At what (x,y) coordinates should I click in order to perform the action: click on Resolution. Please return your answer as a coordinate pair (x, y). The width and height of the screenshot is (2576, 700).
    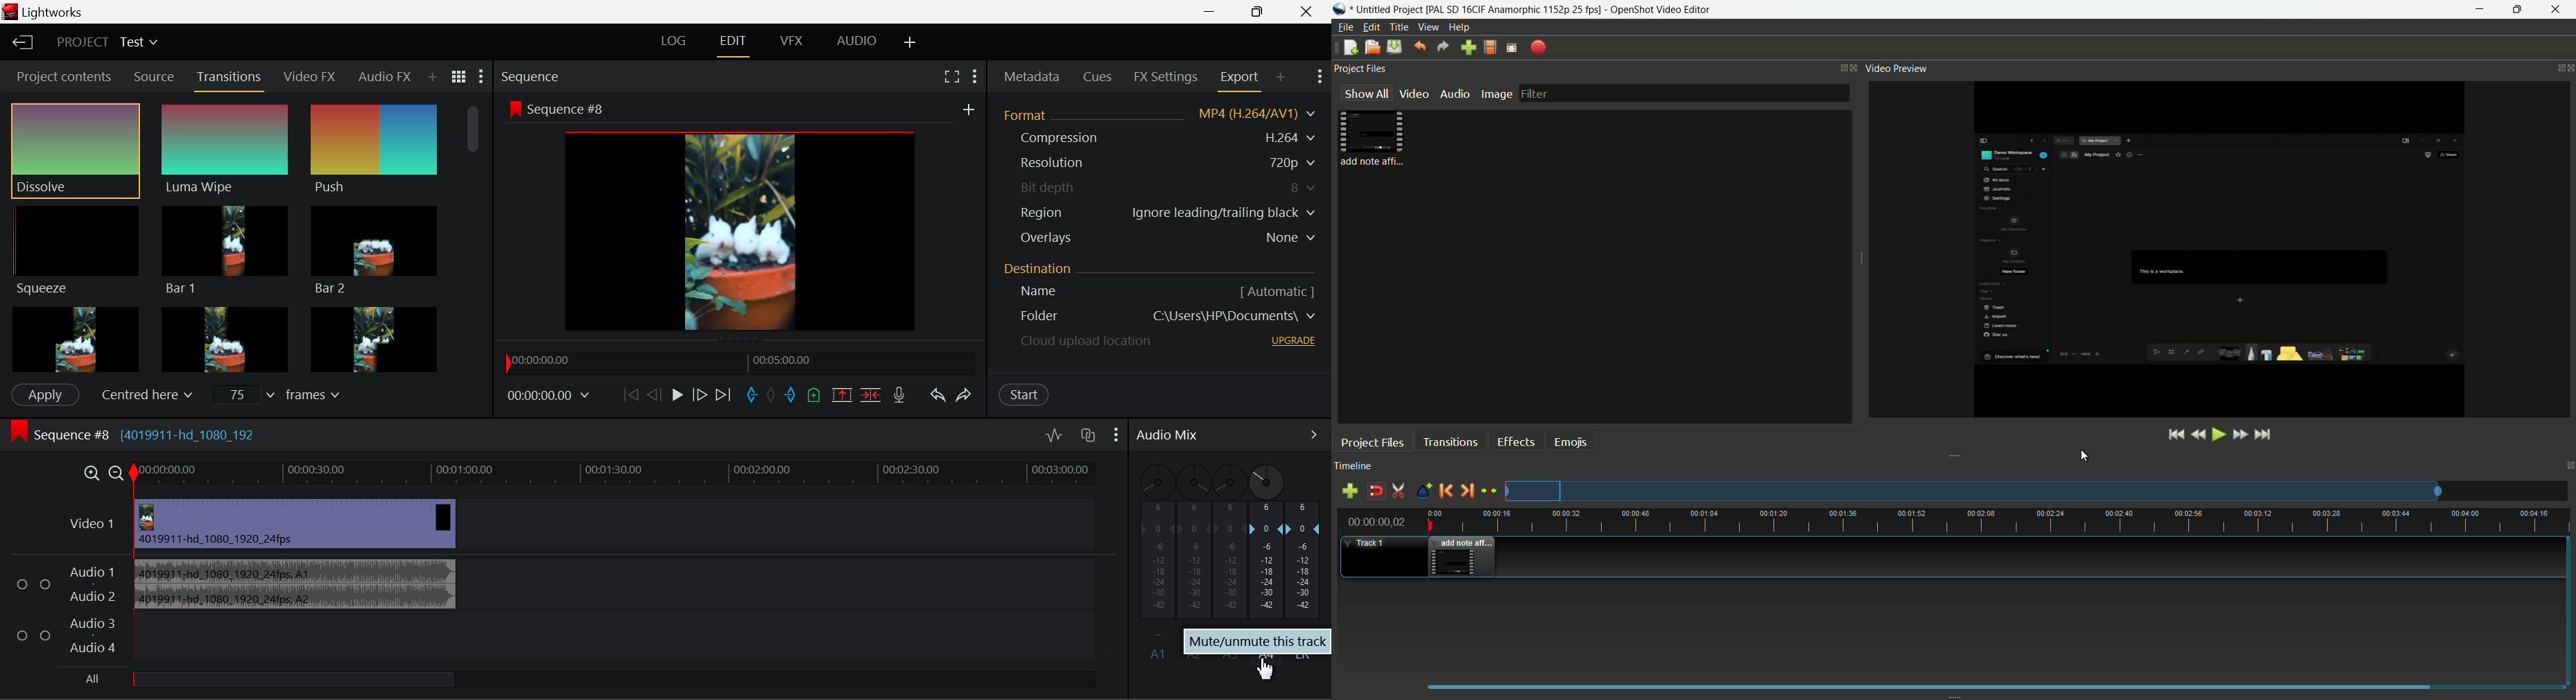
    Looking at the image, I should click on (1157, 161).